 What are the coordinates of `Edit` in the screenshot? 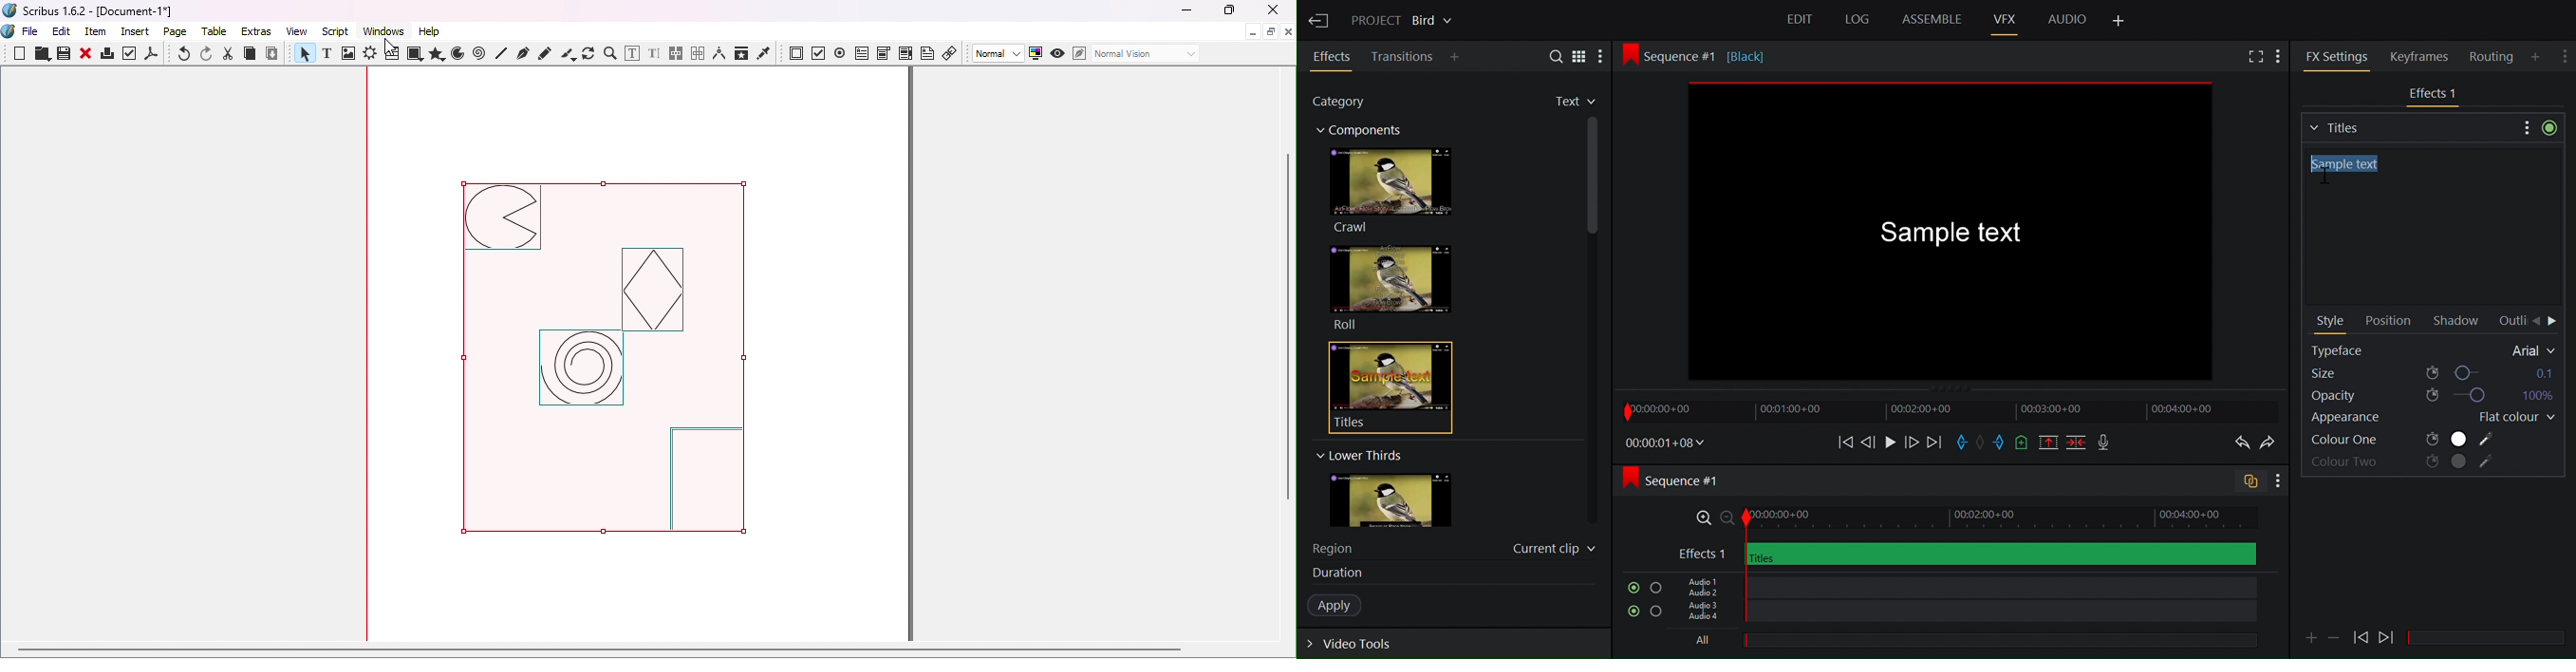 It's located at (62, 31).